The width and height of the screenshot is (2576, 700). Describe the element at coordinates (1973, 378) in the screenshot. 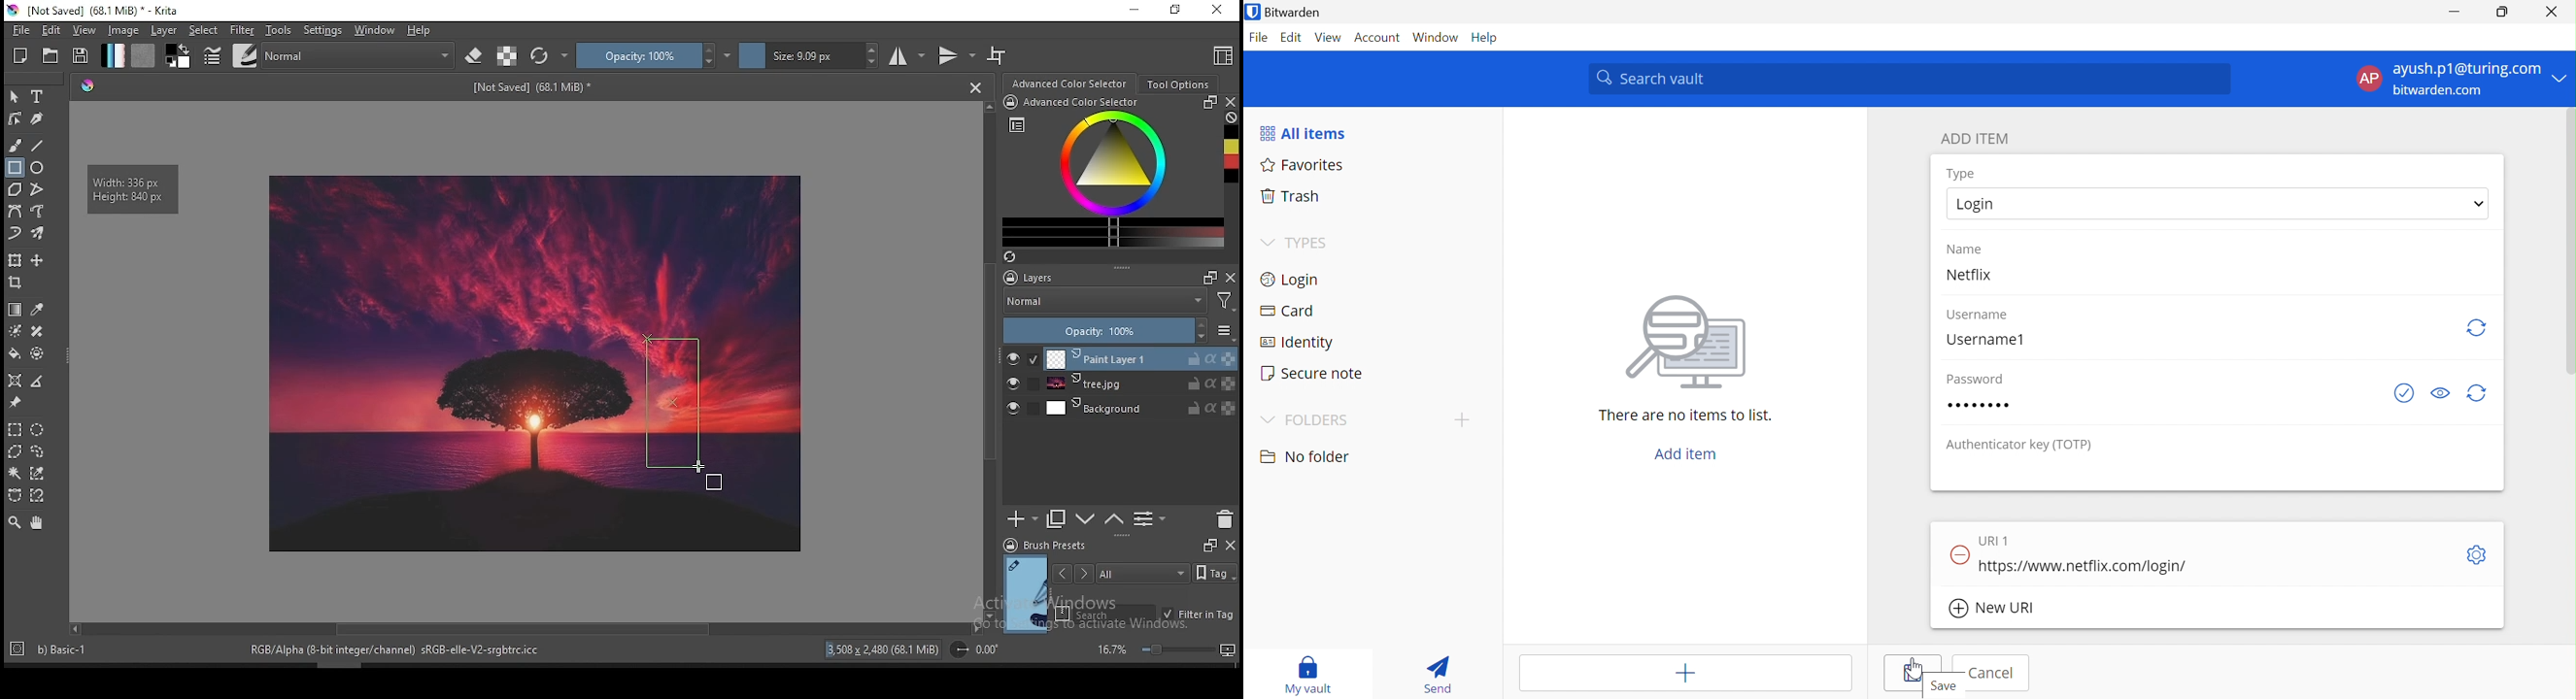

I see `Password` at that location.